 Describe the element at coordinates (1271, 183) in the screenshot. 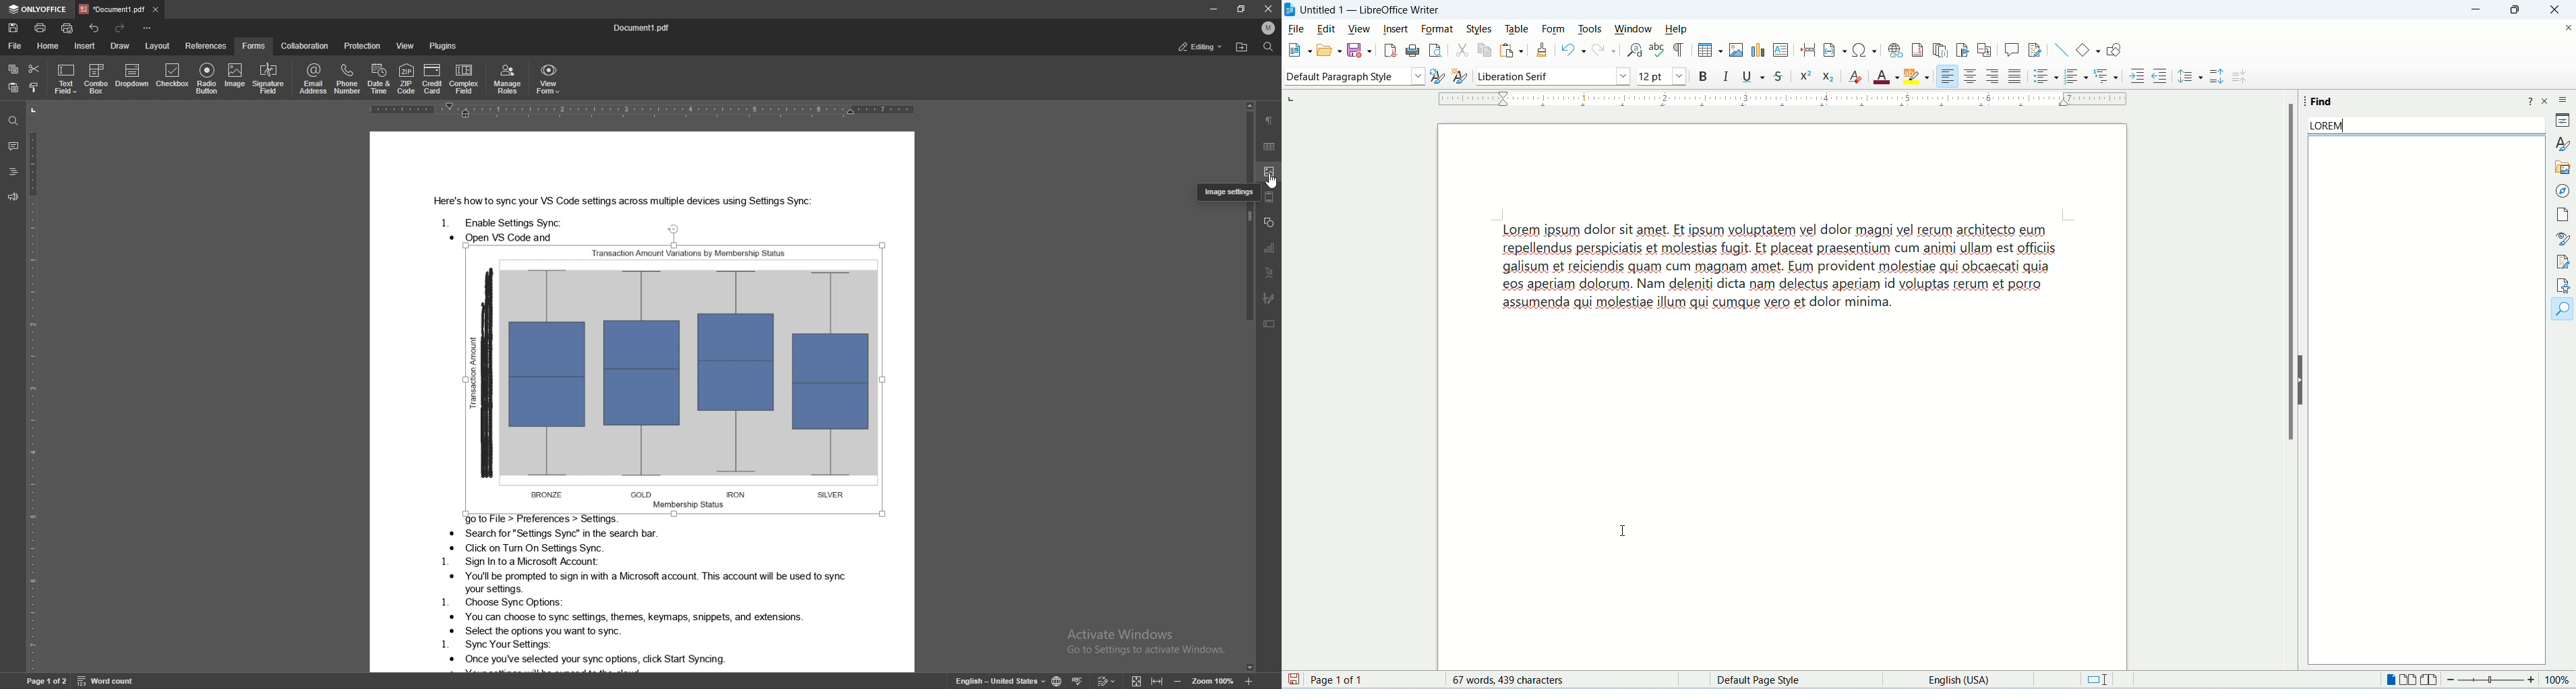

I see `cursor` at that location.